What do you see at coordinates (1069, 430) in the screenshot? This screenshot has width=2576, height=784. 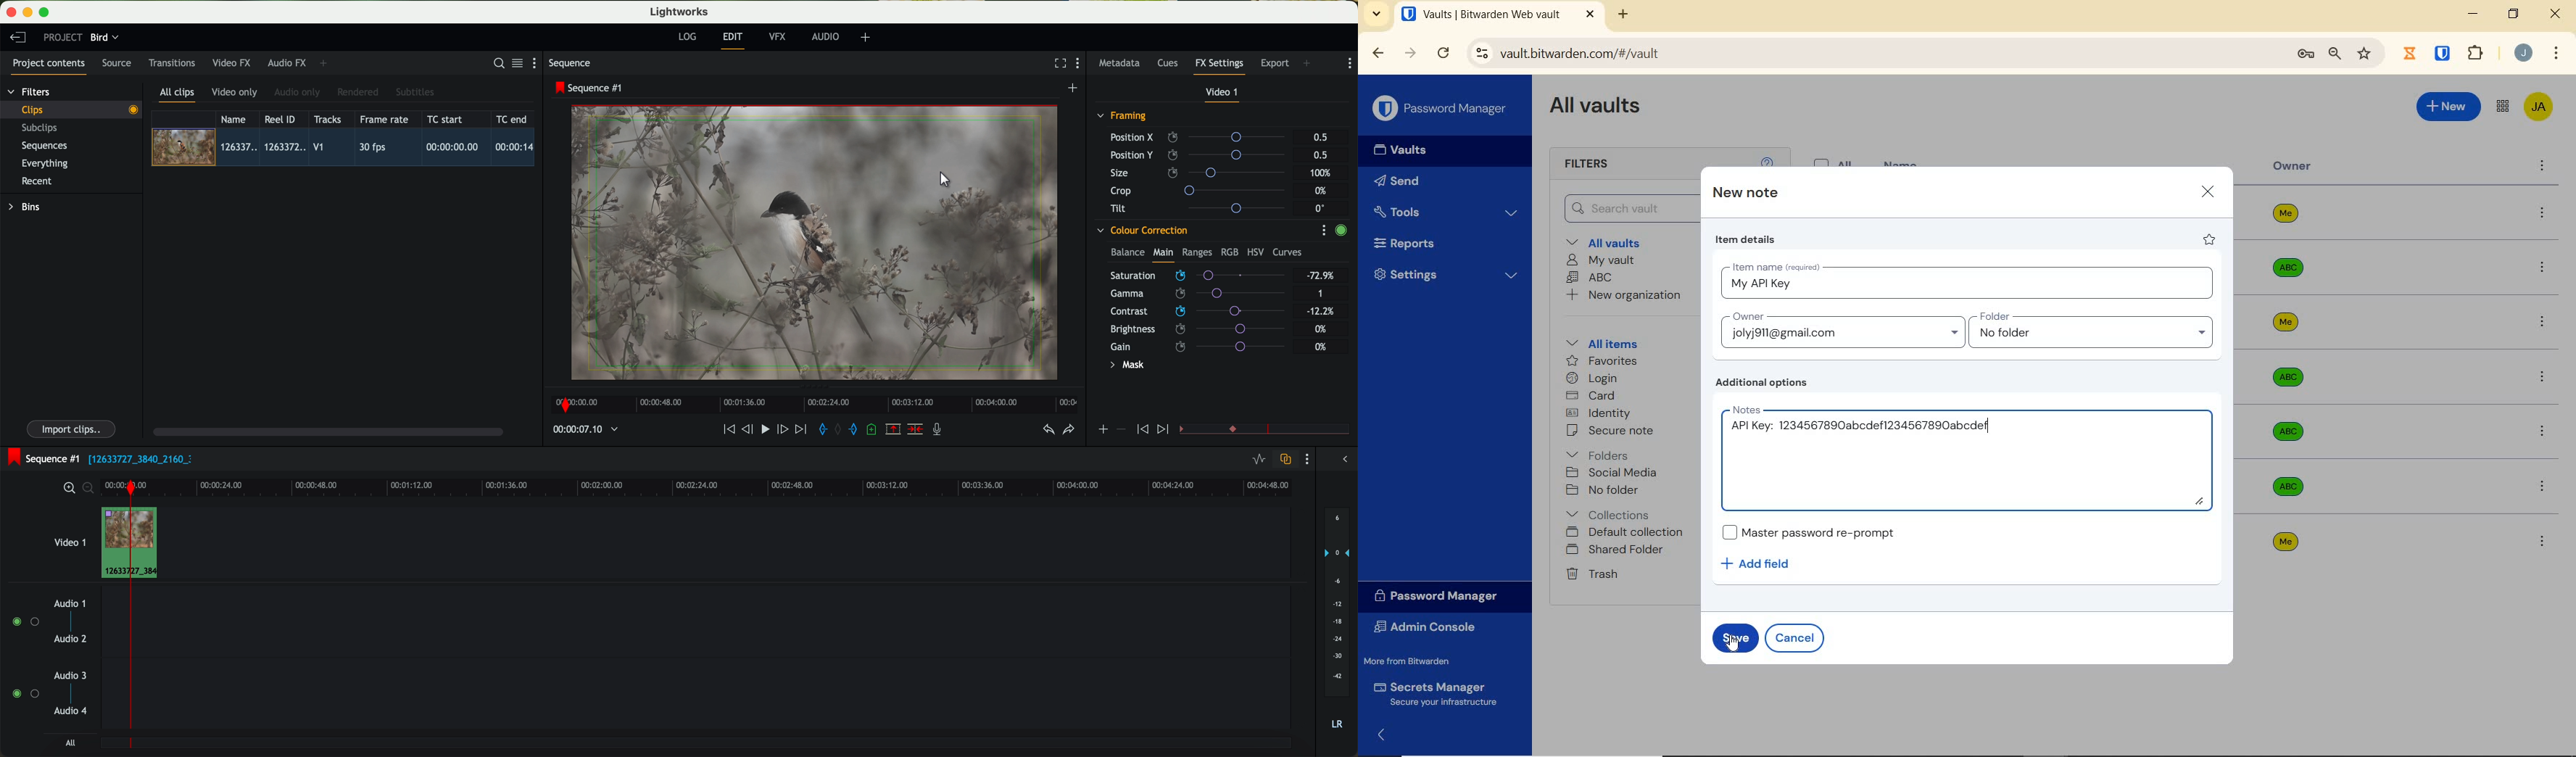 I see `redo` at bounding box center [1069, 430].